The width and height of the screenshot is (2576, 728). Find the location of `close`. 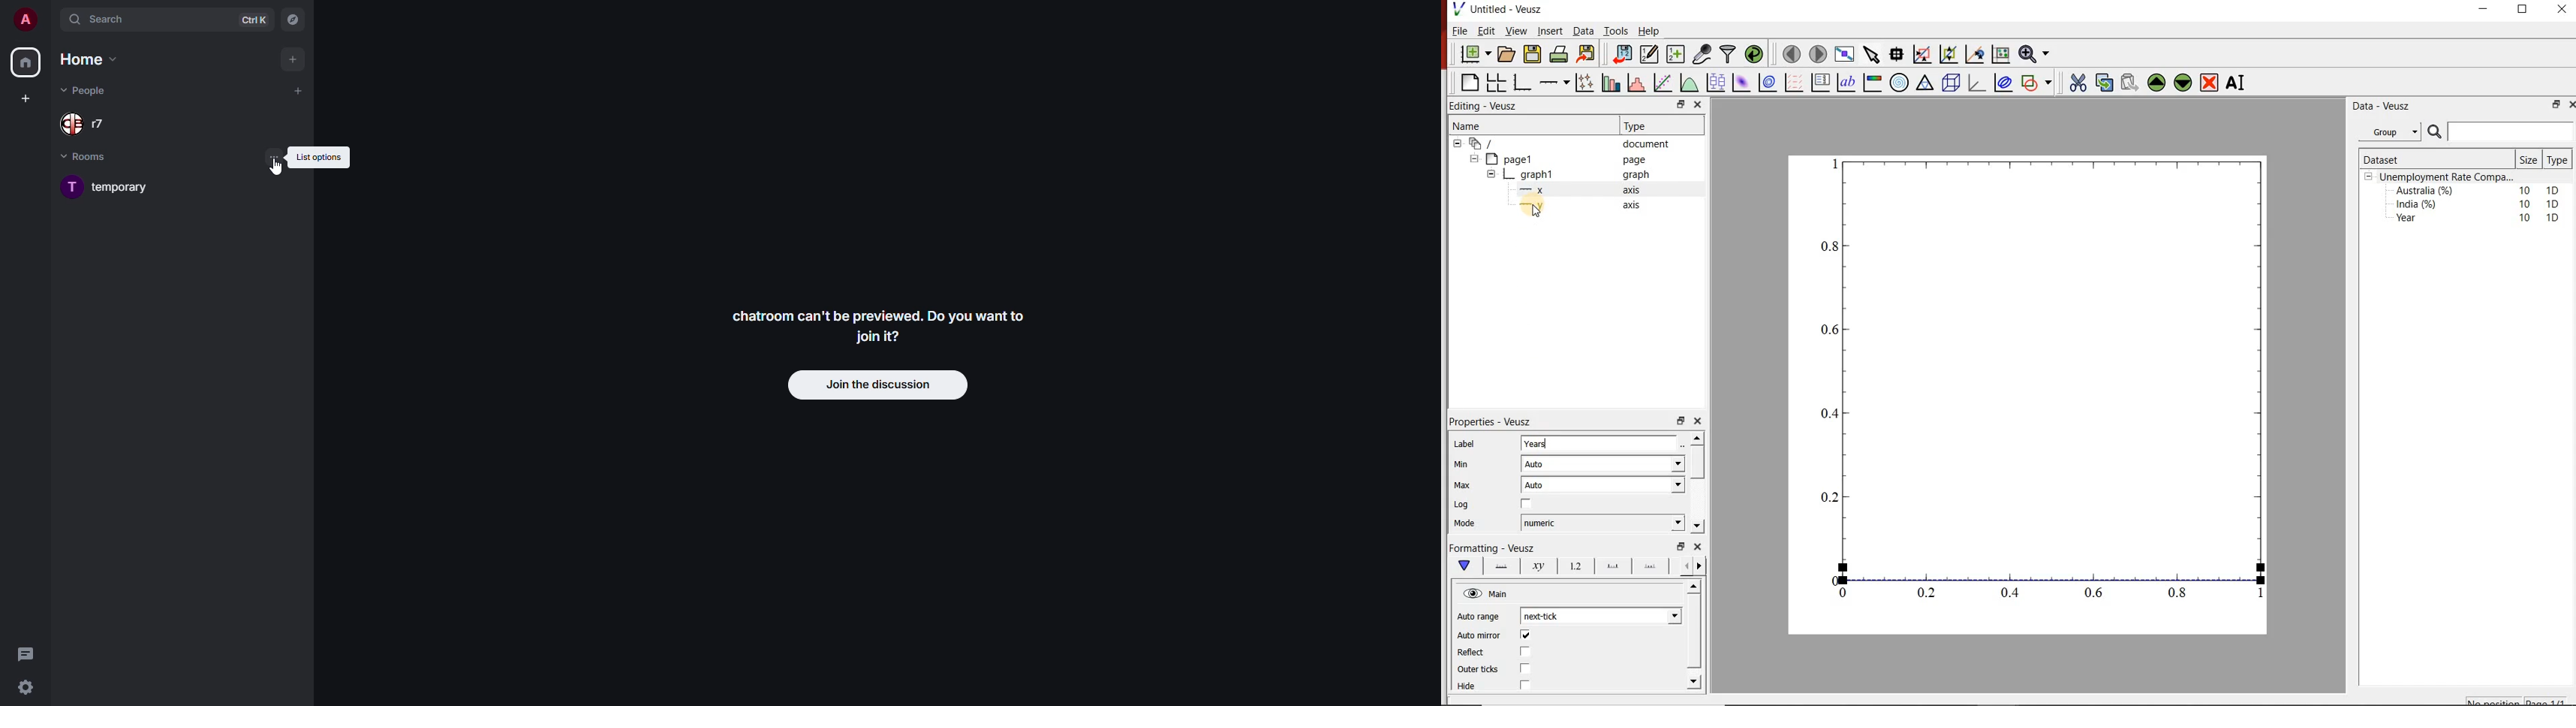

close is located at coordinates (1699, 104).